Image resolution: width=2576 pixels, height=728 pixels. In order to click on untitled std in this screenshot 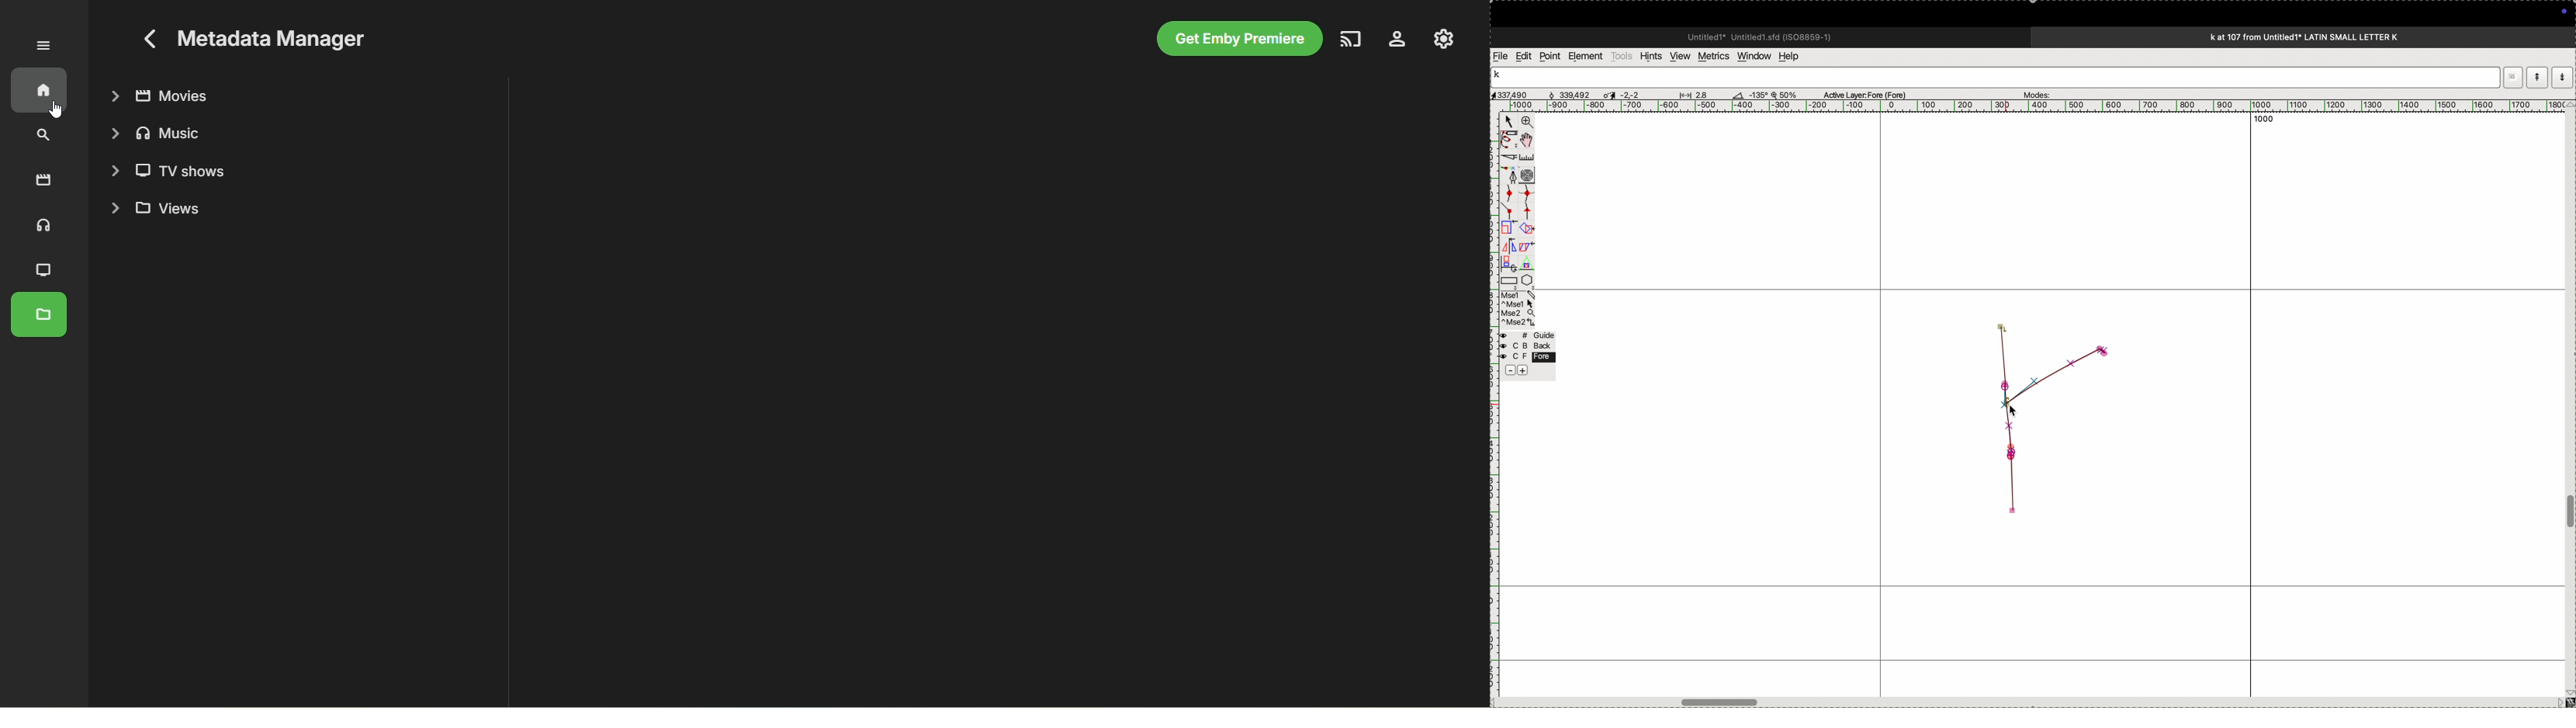, I will do `click(1764, 36)`.